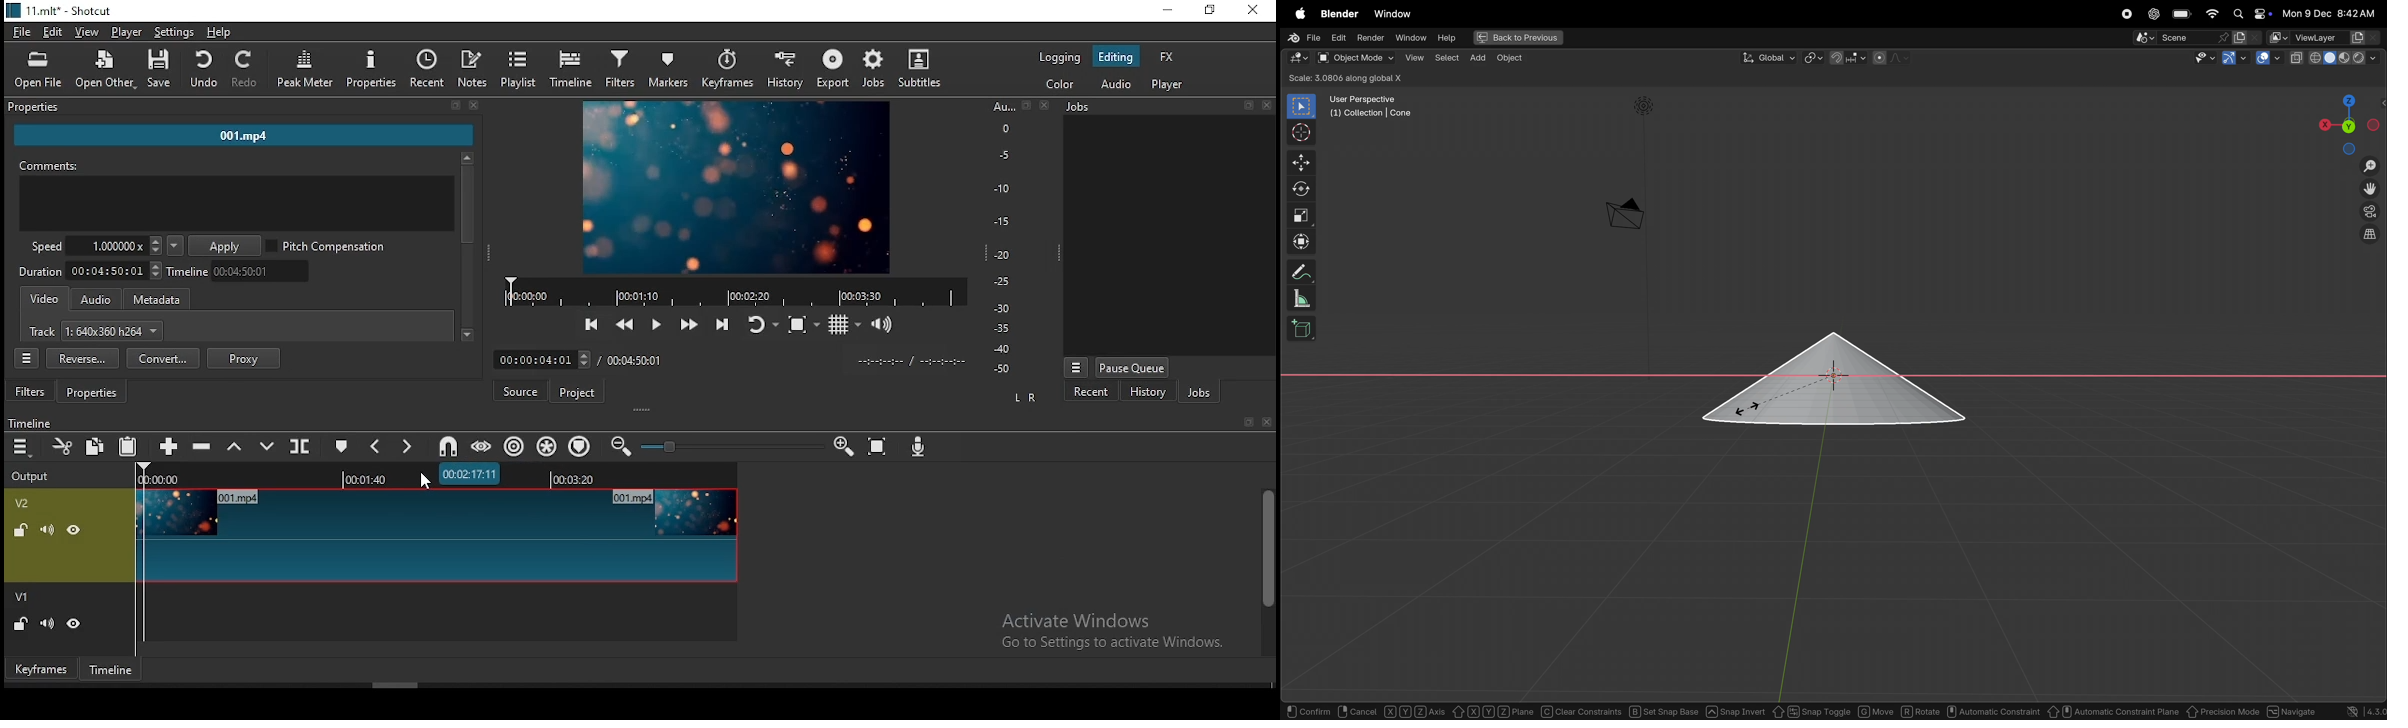 This screenshot has width=2408, height=728. What do you see at coordinates (2233, 59) in the screenshot?
I see `show gimzo` at bounding box center [2233, 59].